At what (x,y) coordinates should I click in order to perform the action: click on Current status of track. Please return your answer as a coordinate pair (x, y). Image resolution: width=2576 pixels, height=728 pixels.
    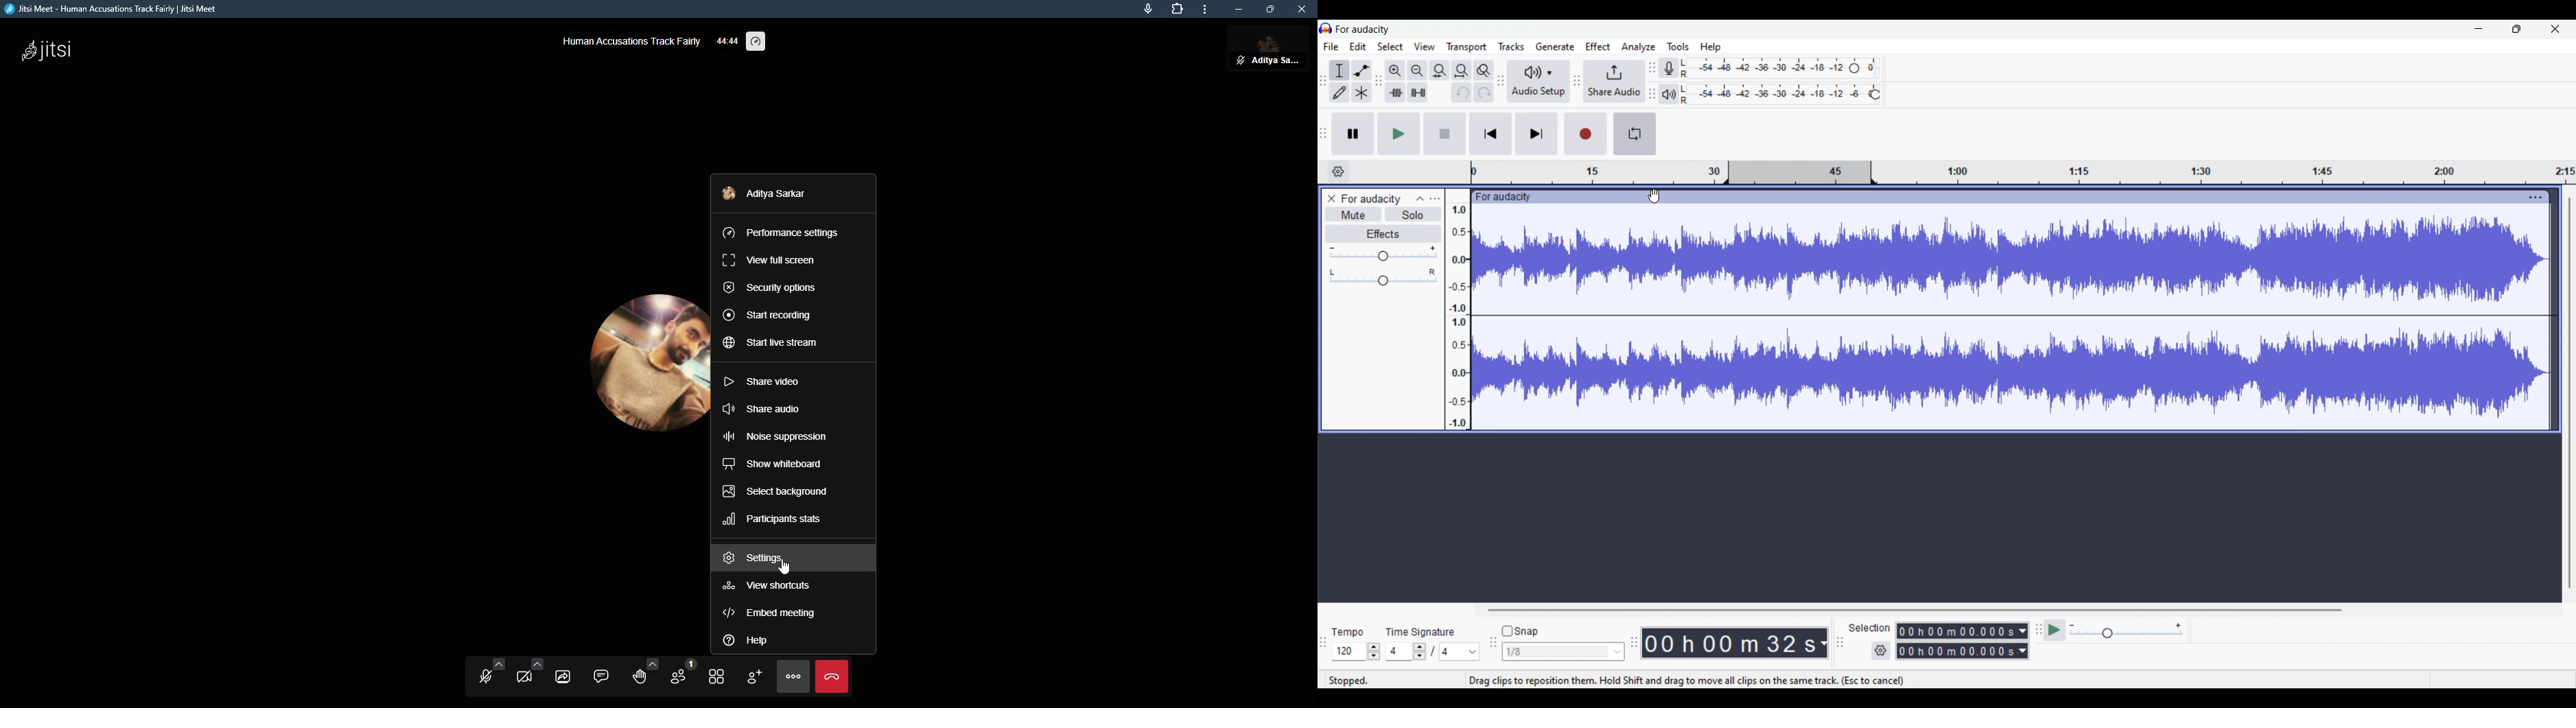
    Looking at the image, I should click on (1349, 680).